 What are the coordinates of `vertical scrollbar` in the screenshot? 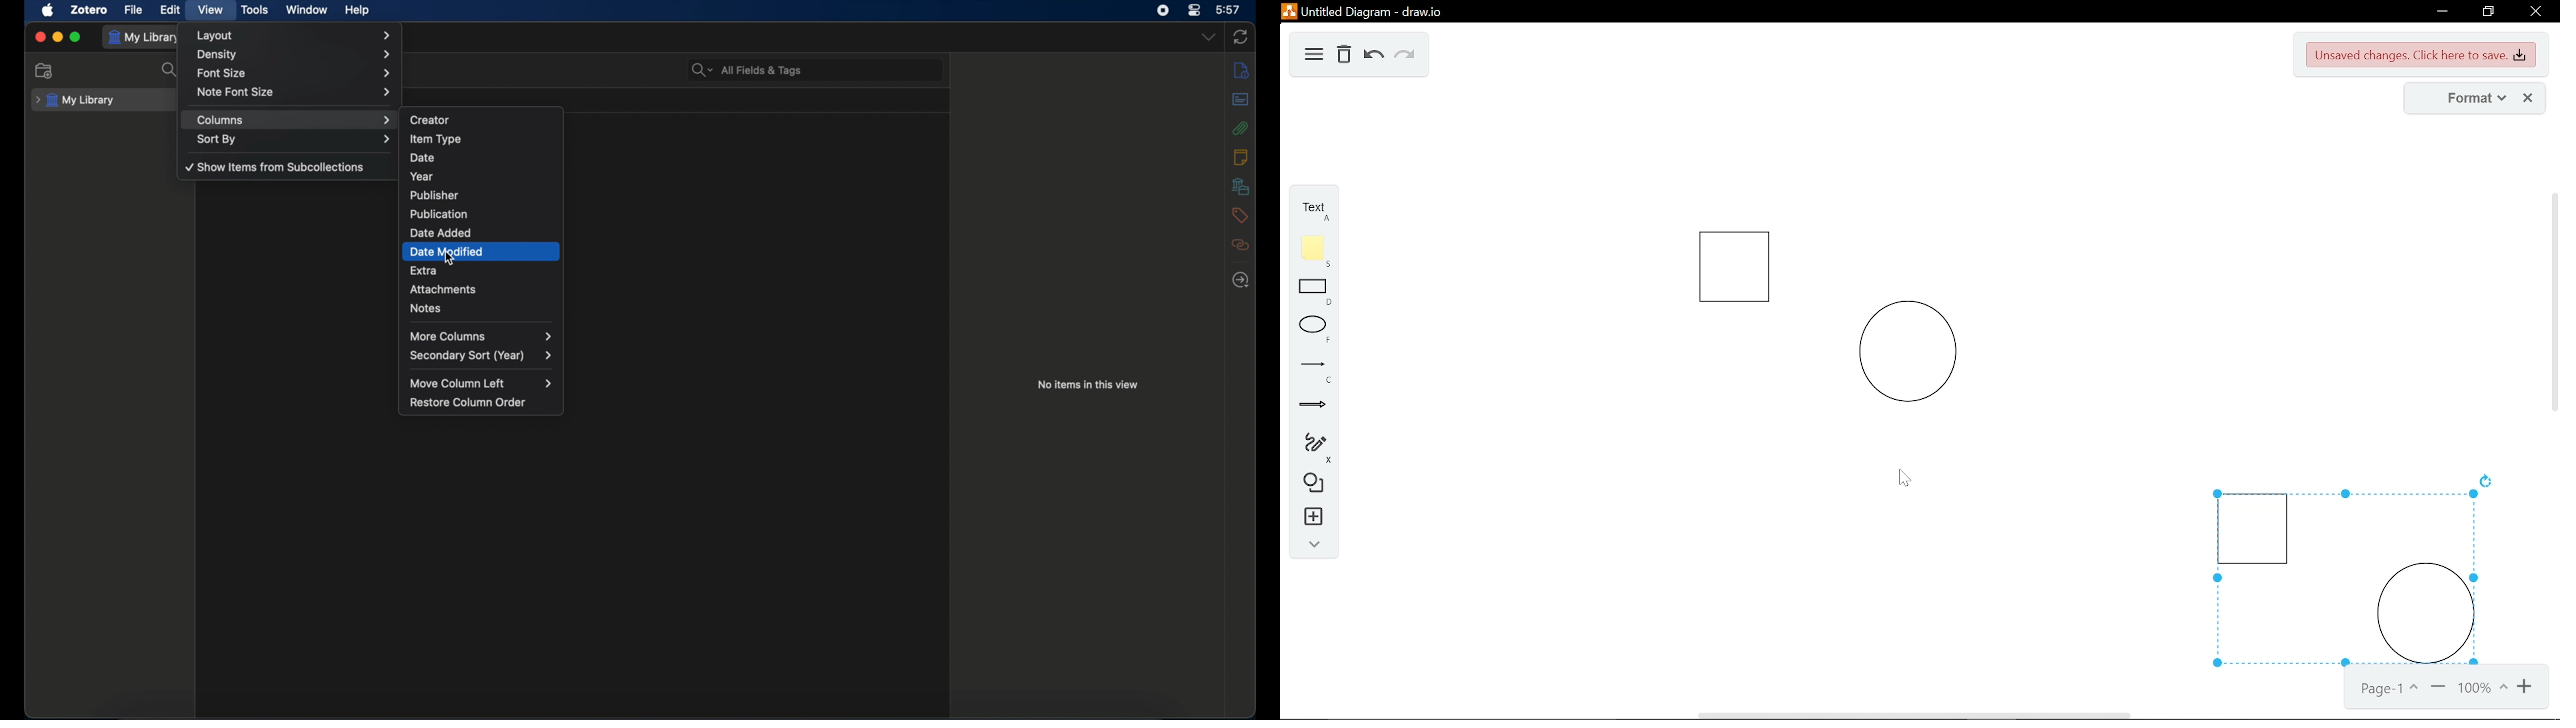 It's located at (2552, 366).